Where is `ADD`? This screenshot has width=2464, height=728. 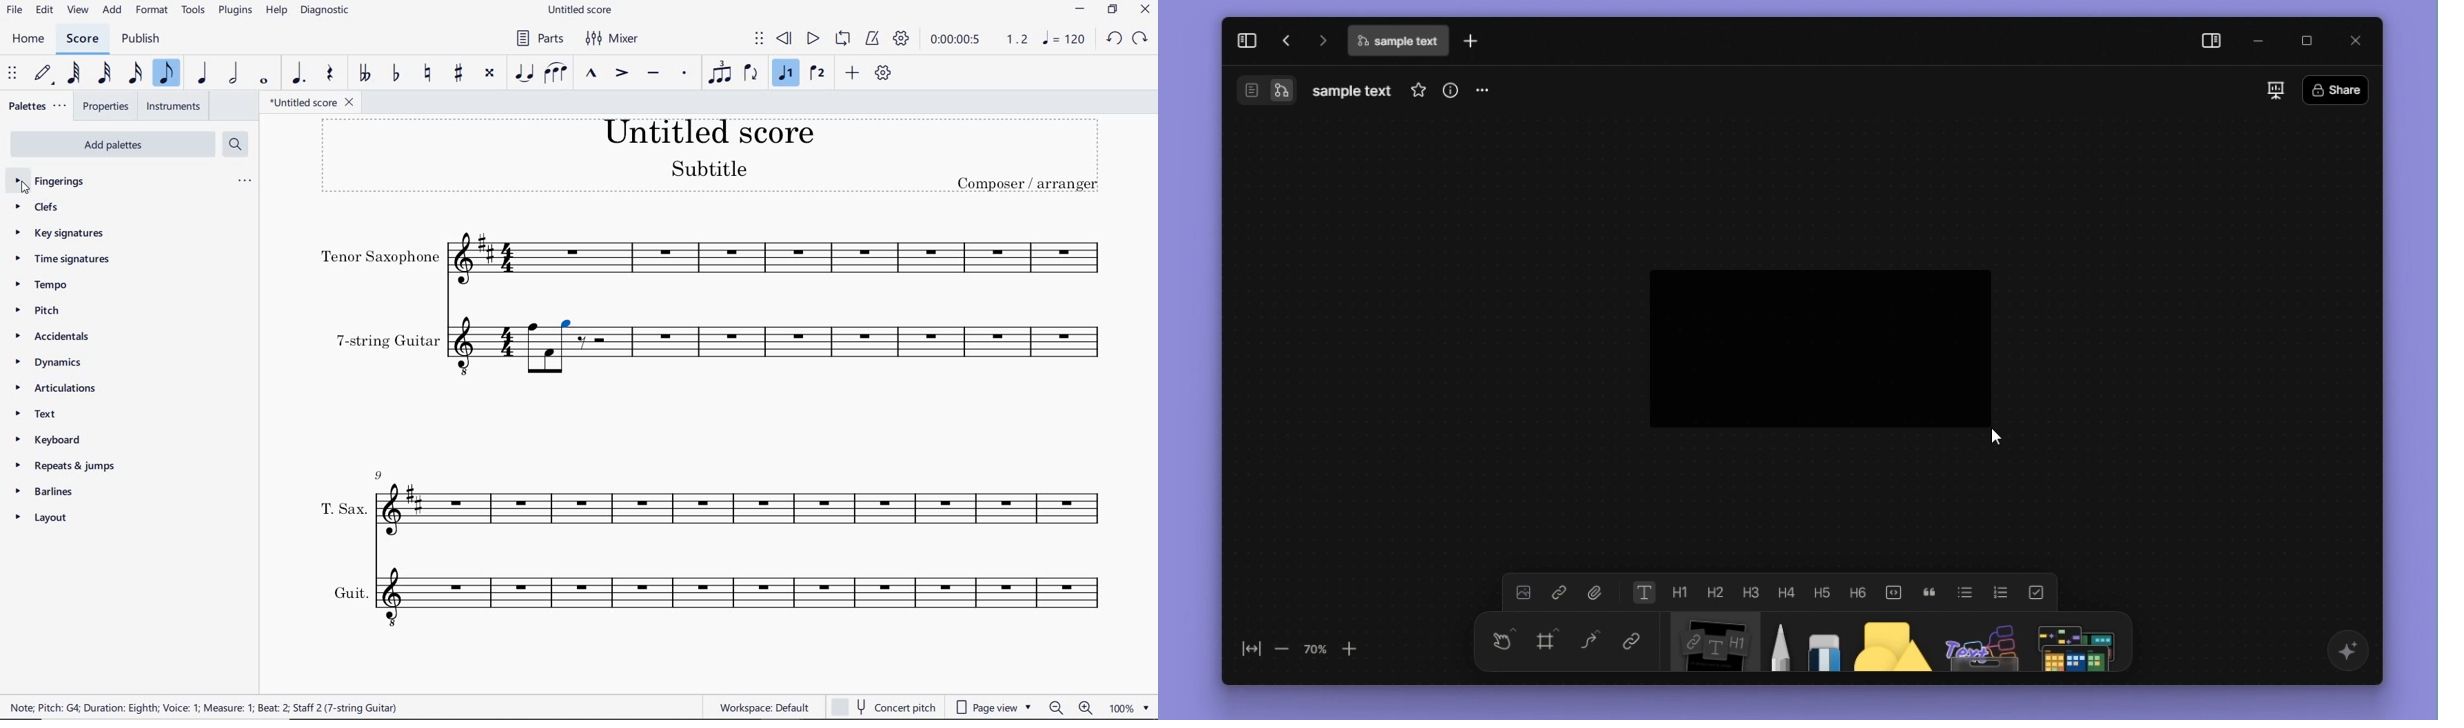 ADD is located at coordinates (114, 10).